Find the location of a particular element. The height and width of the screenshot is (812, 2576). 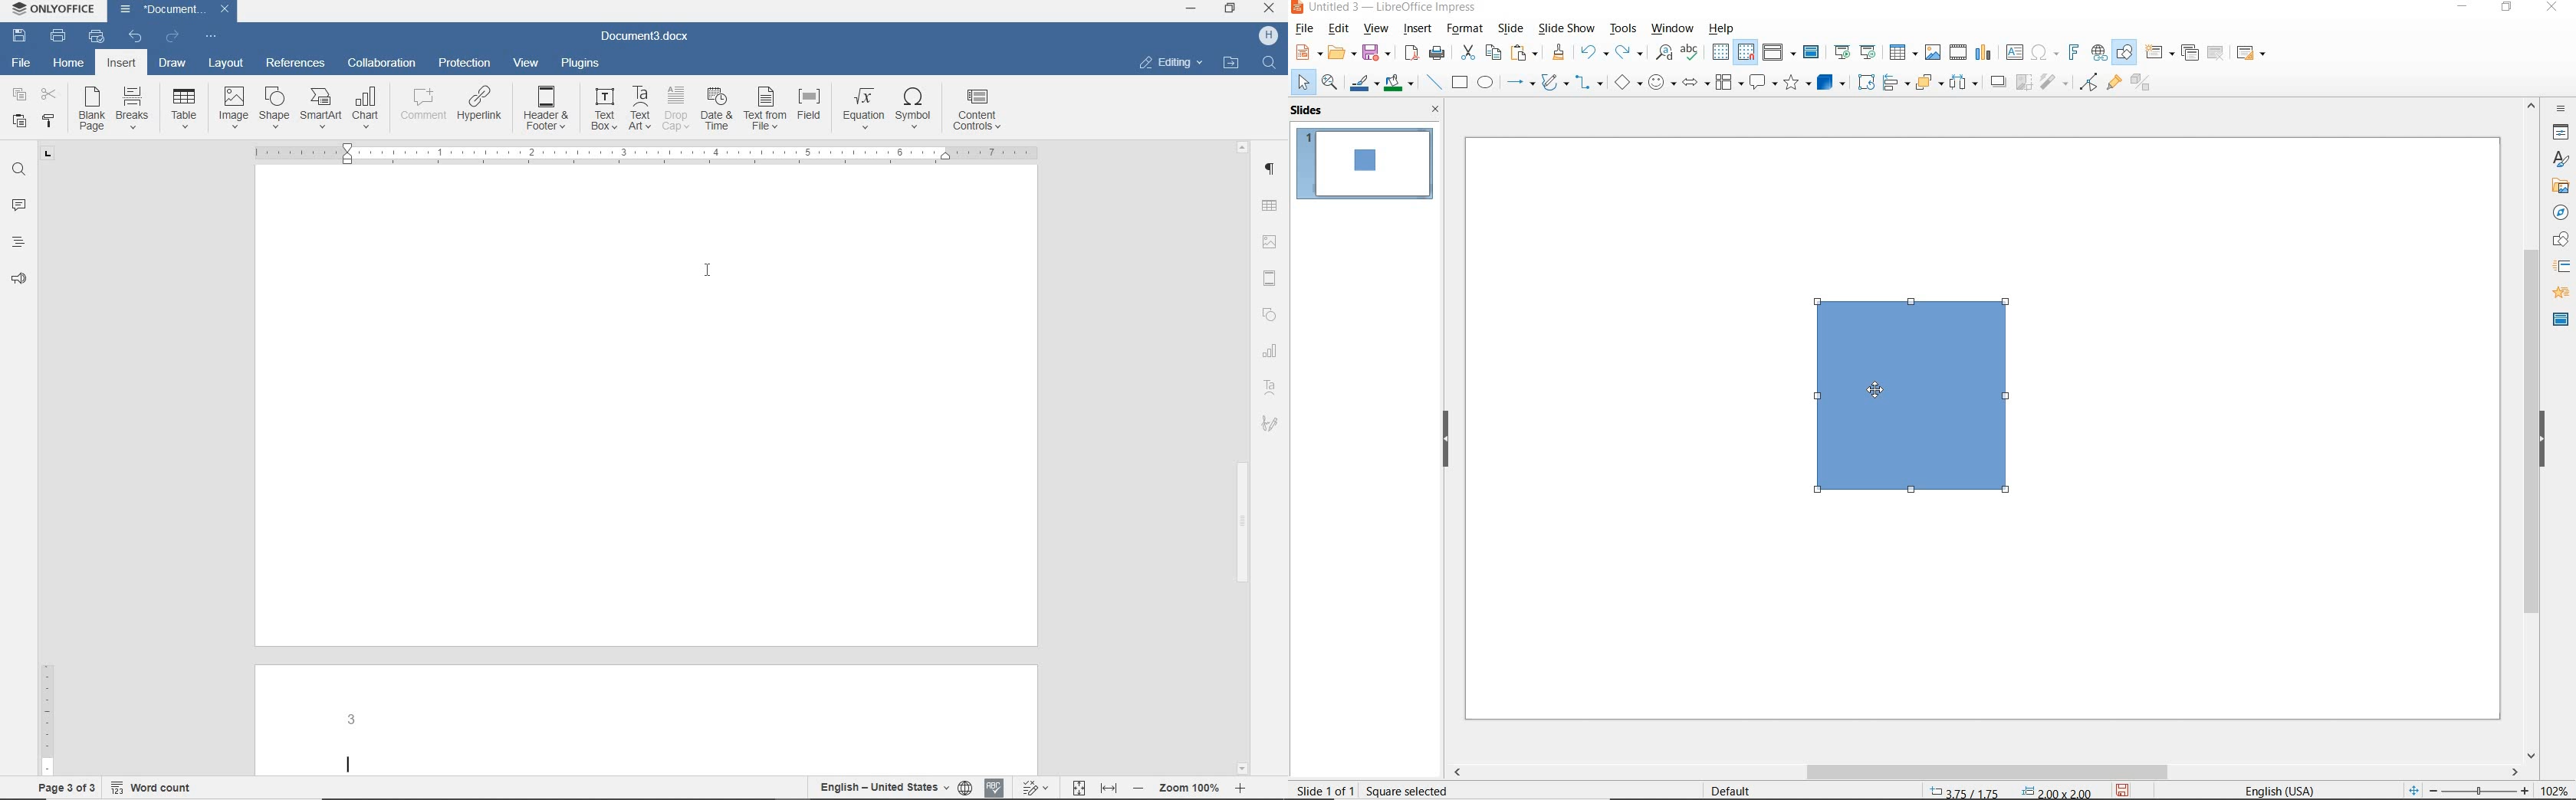

insert line is located at coordinates (1434, 83).